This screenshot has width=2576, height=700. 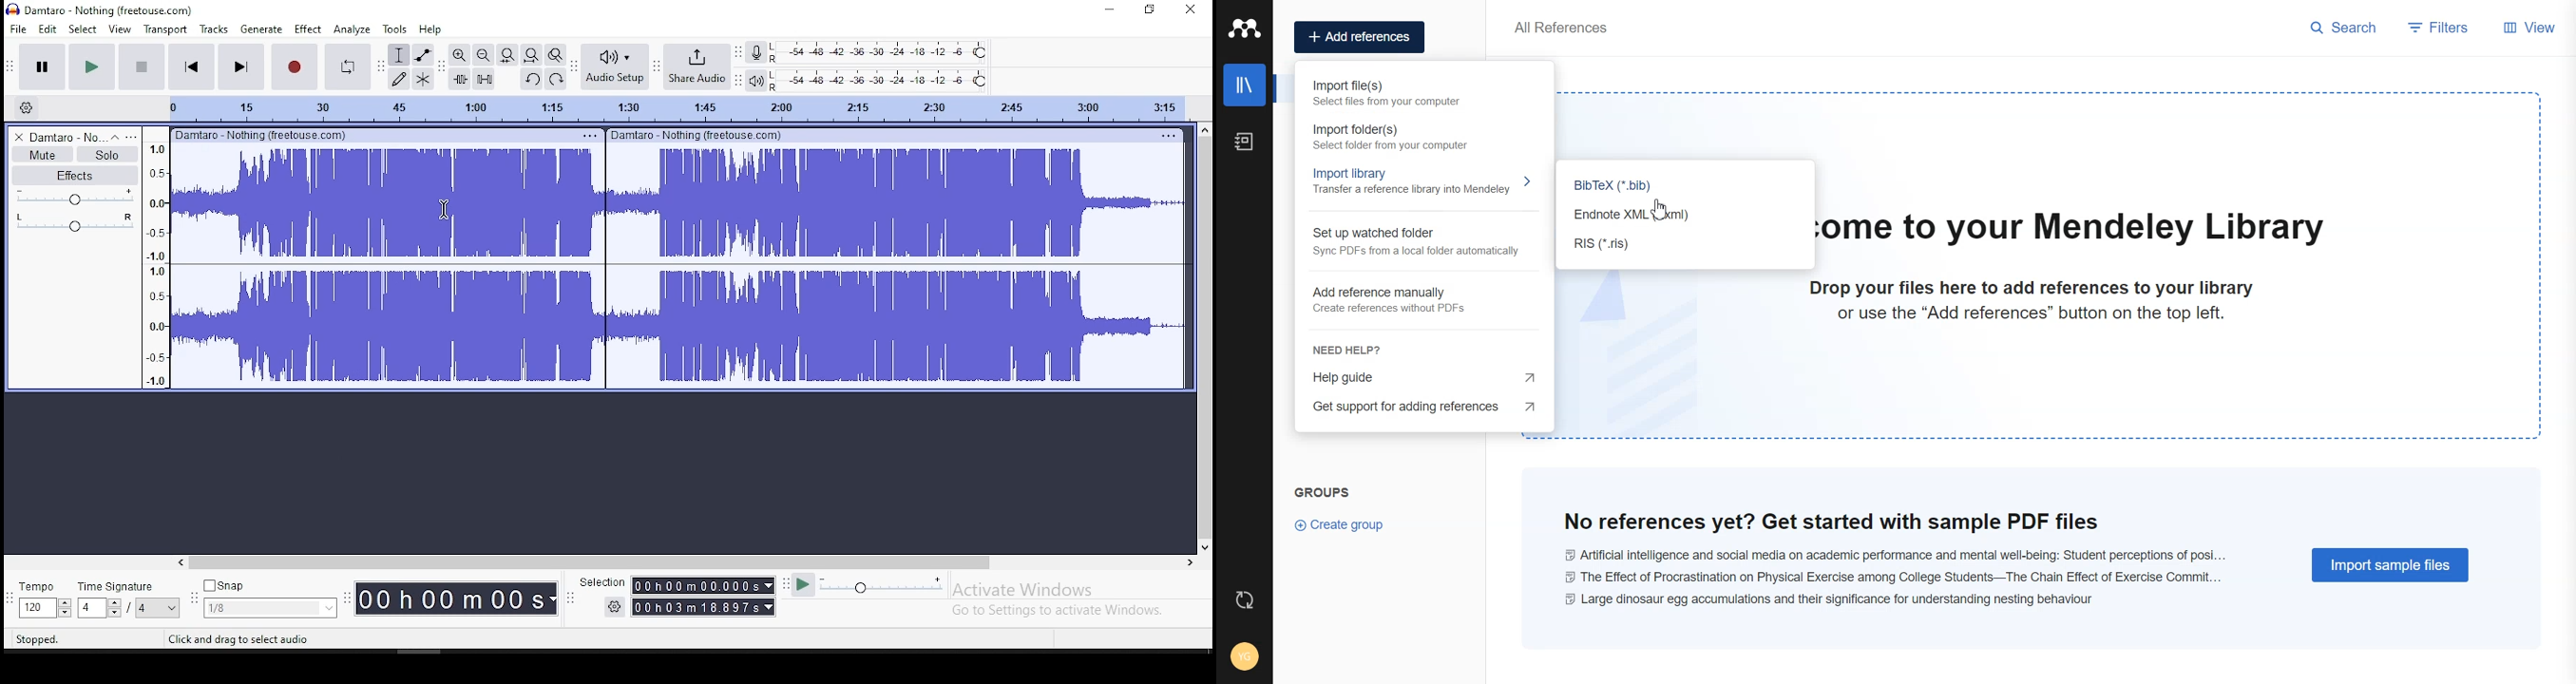 I want to click on icon and file name, so click(x=102, y=10).